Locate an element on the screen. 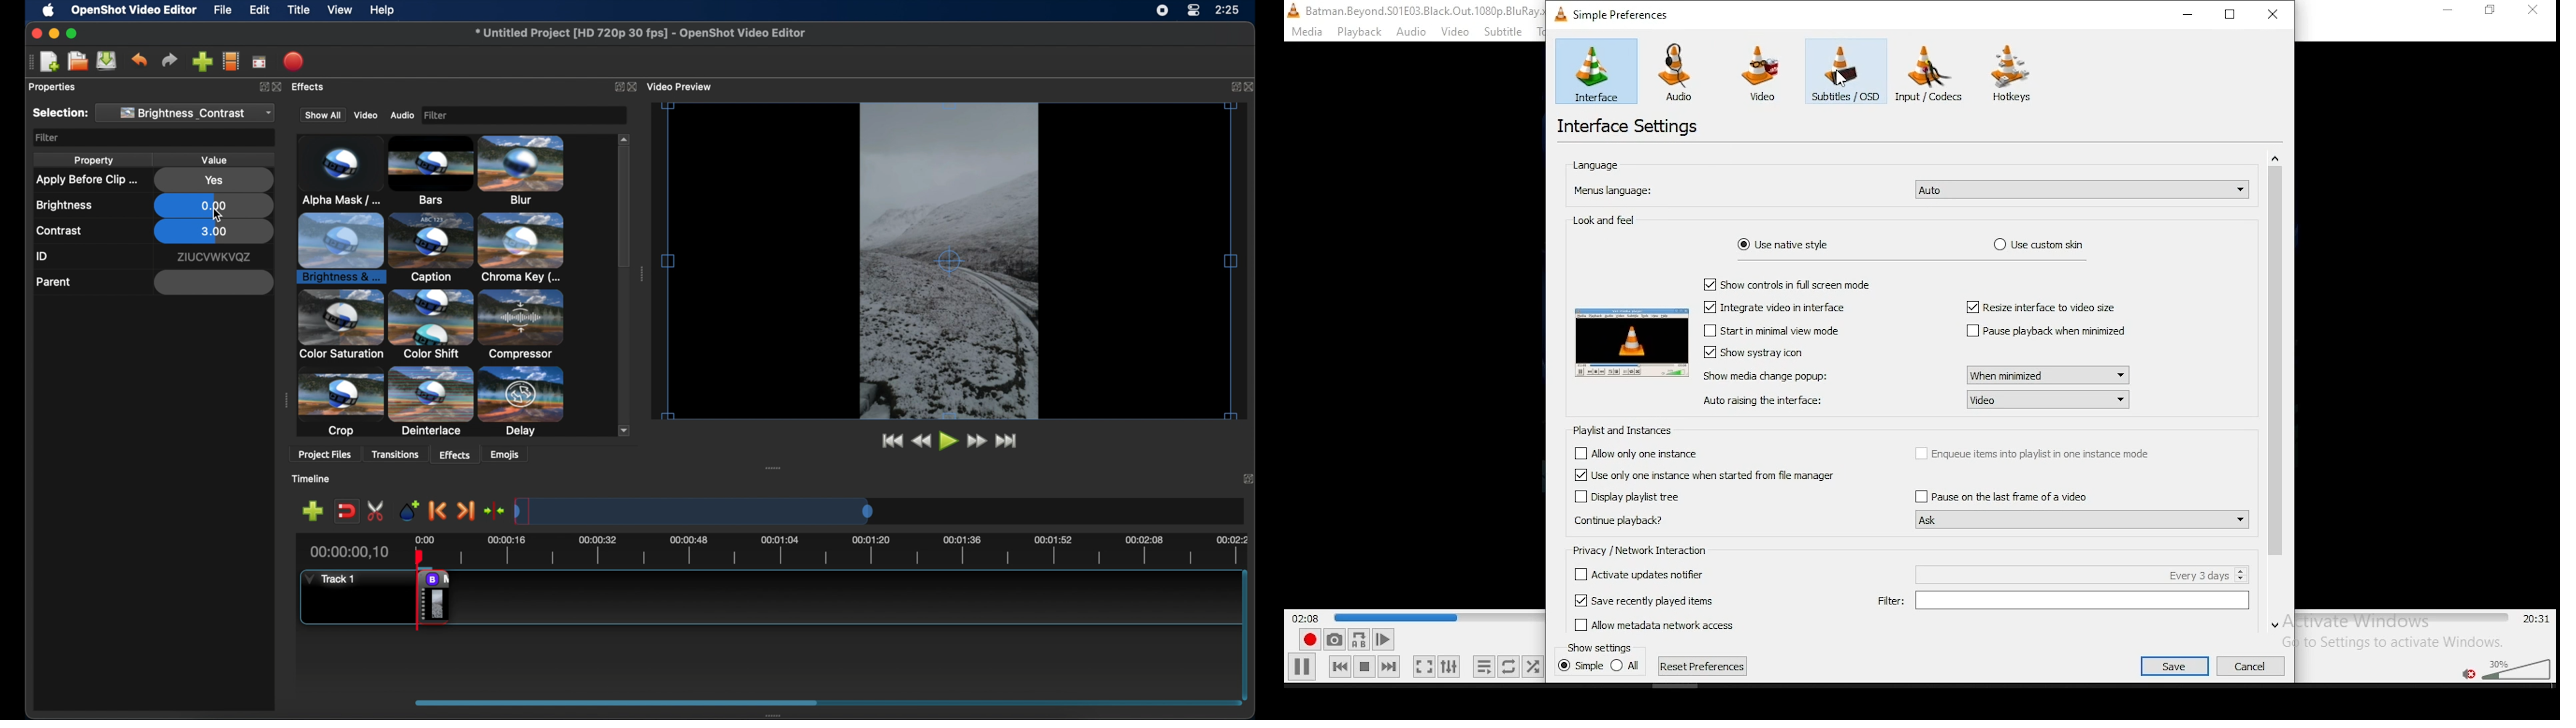 This screenshot has height=728, width=2576. simple is located at coordinates (1581, 667).